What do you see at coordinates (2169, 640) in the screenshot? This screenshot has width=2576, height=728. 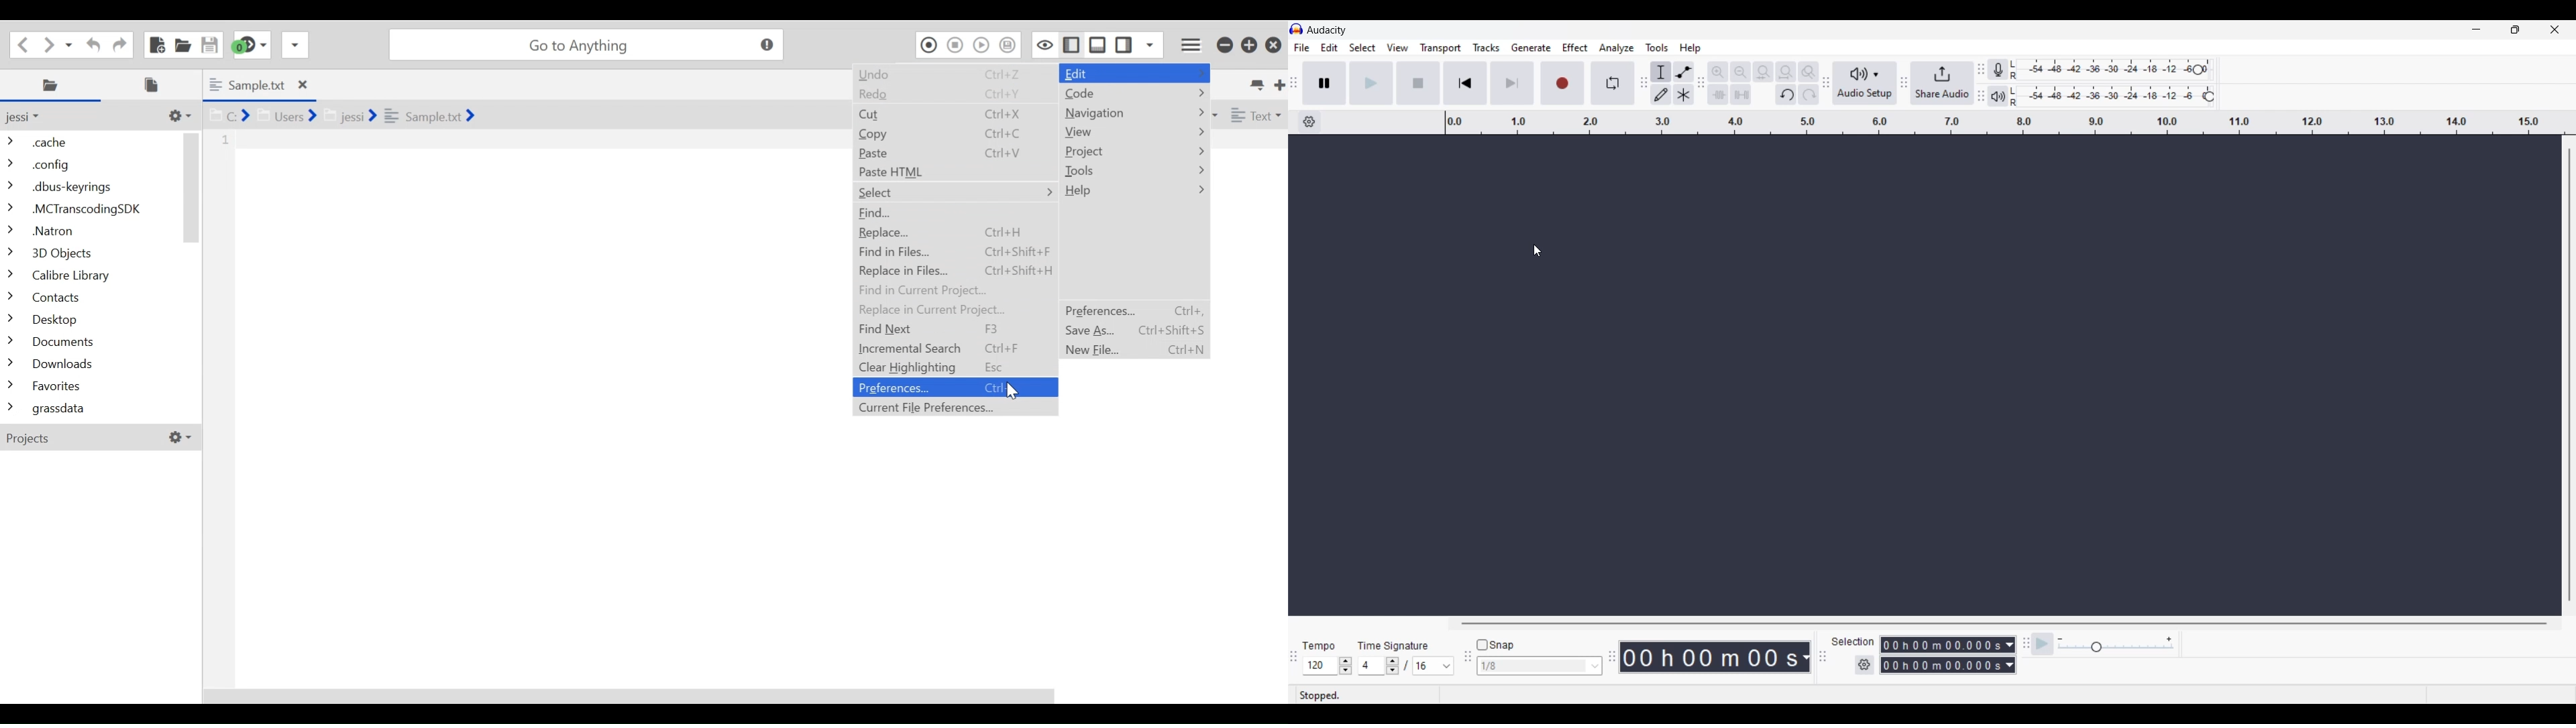 I see `Increase playback speed to maximum ` at bounding box center [2169, 640].